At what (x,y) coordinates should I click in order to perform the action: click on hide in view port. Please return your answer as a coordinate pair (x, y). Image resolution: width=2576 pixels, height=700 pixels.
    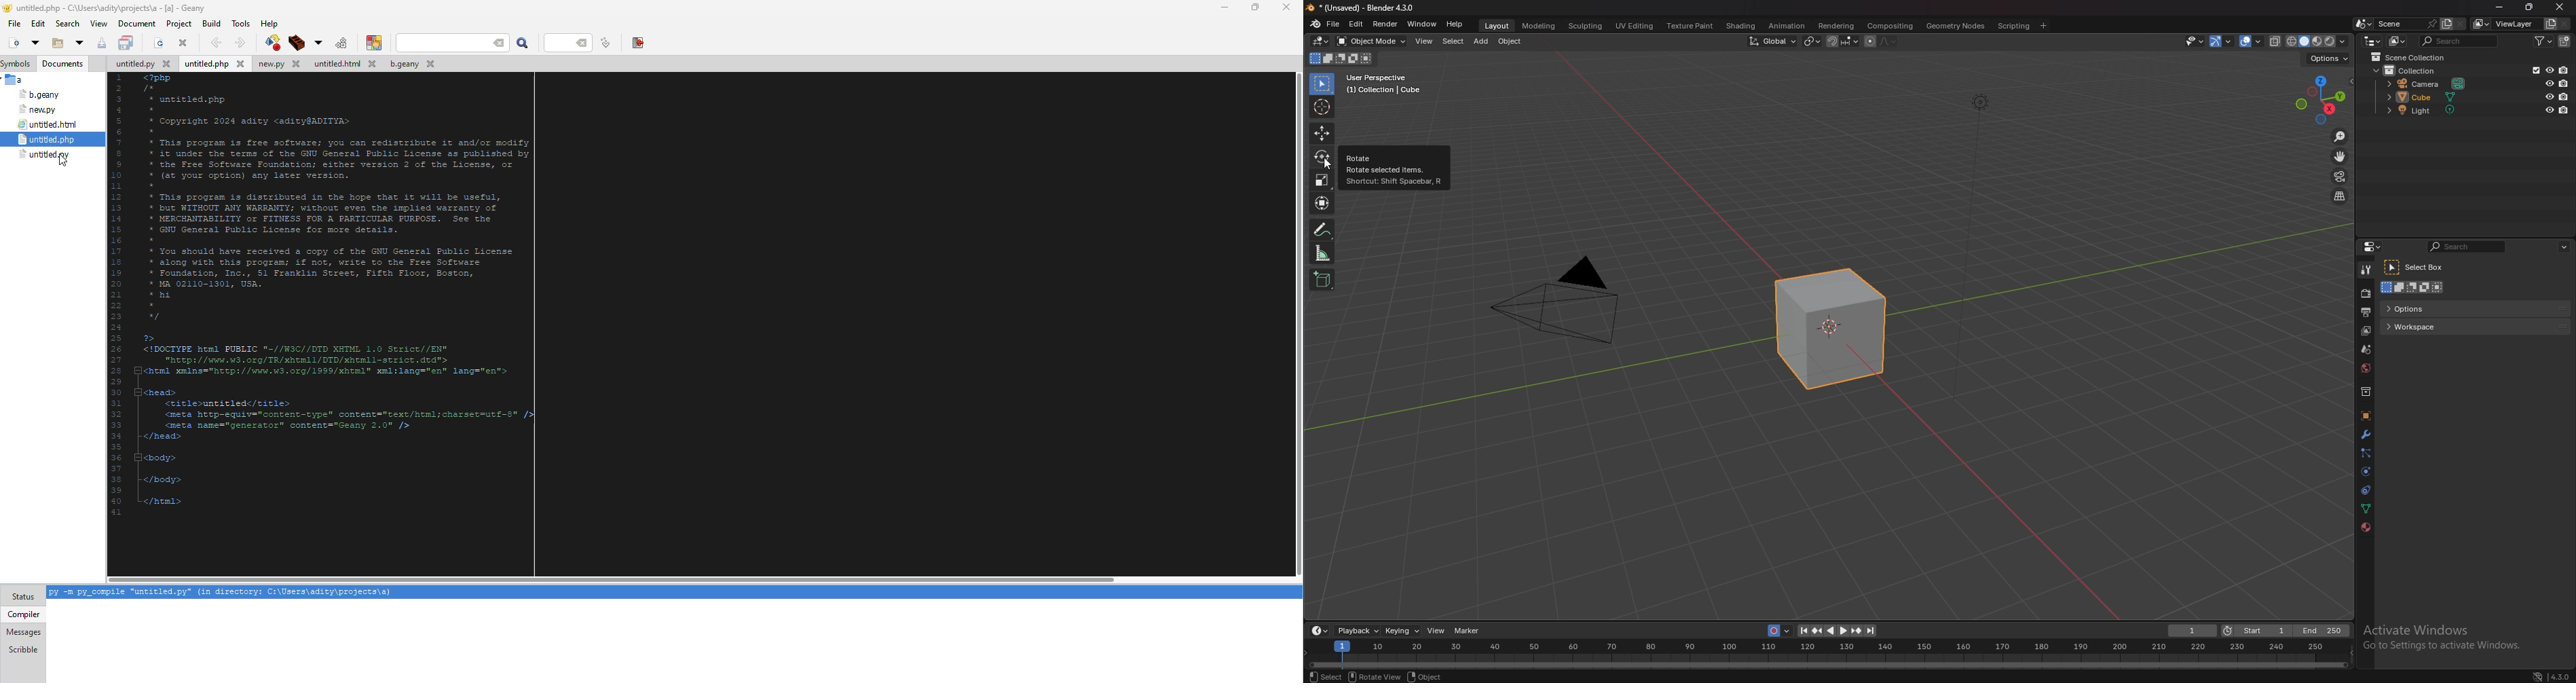
    Looking at the image, I should click on (2550, 83).